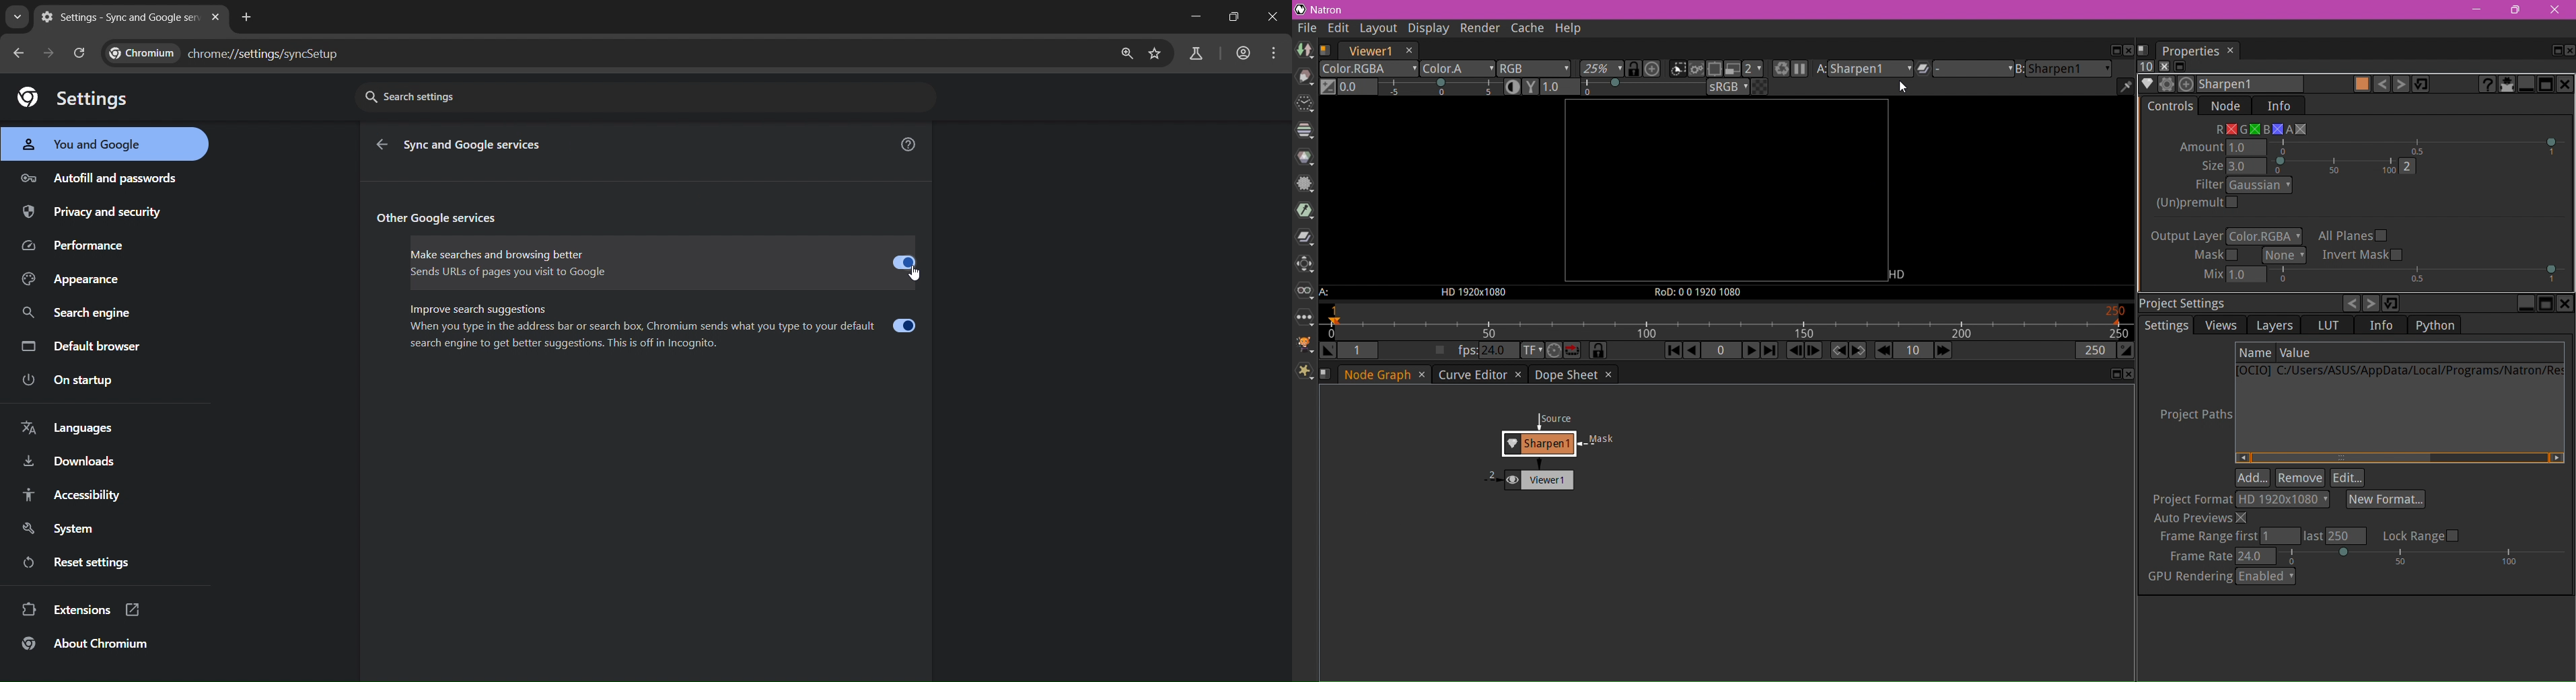  I want to click on go back, so click(381, 145).